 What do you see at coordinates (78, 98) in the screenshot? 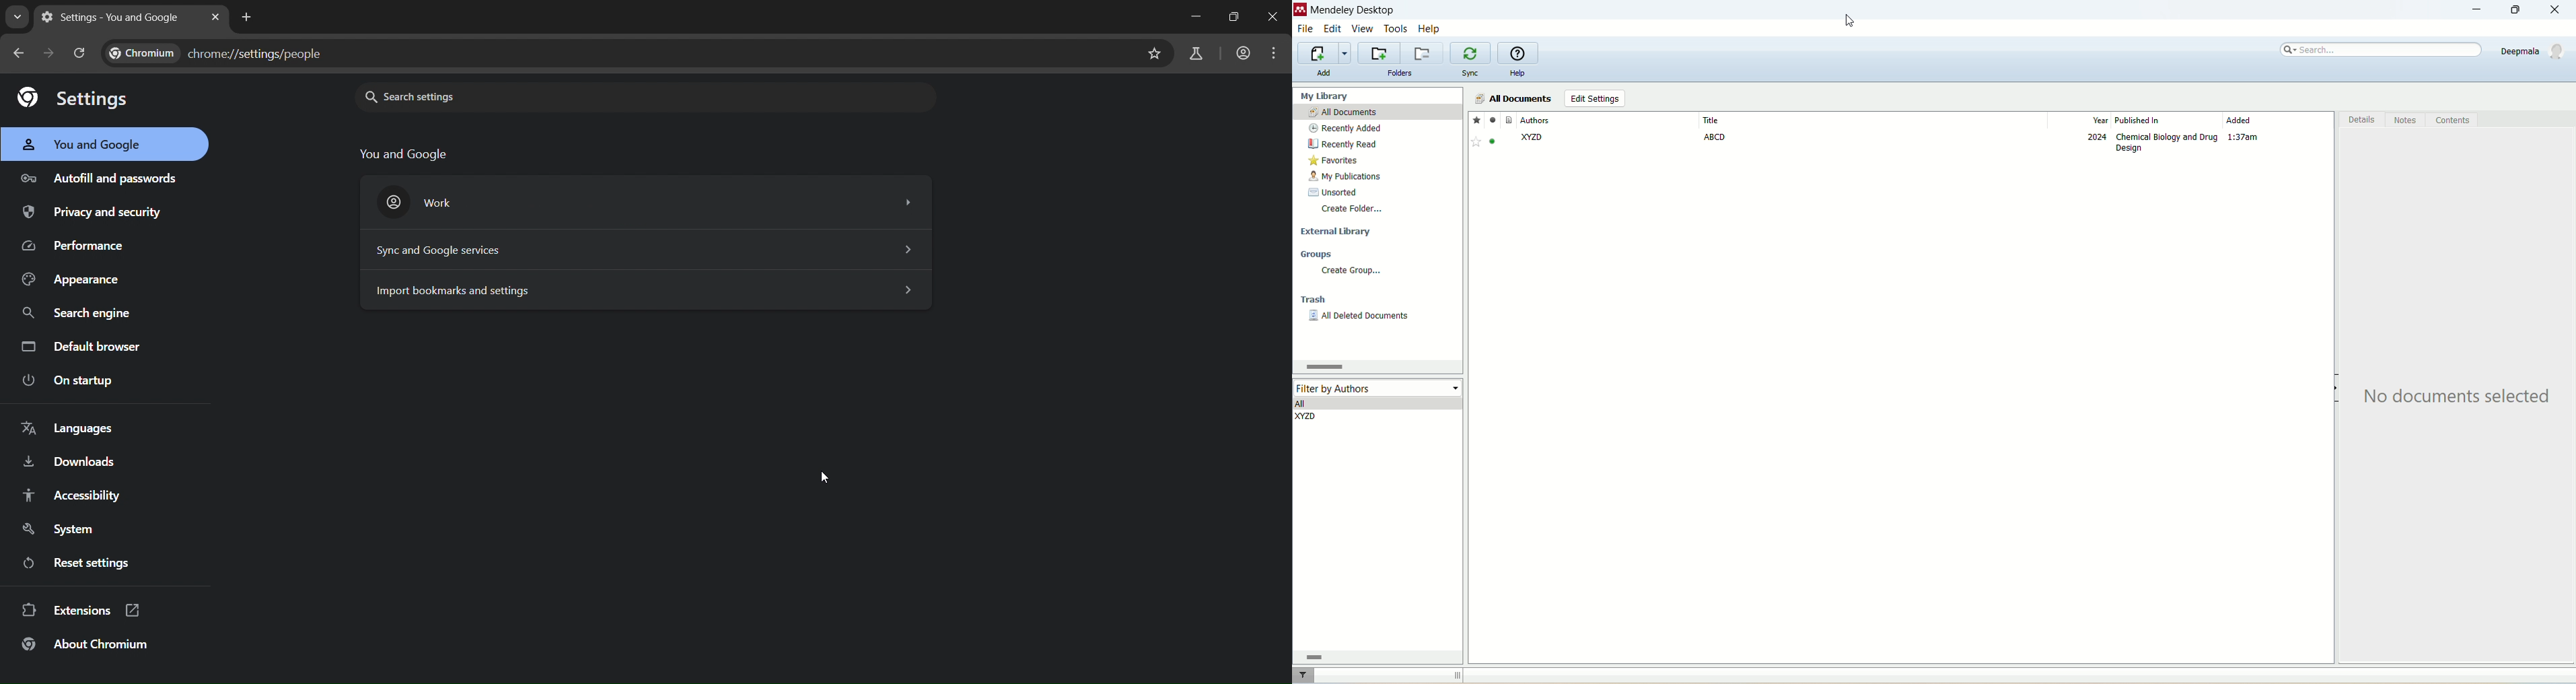
I see `settings` at bounding box center [78, 98].